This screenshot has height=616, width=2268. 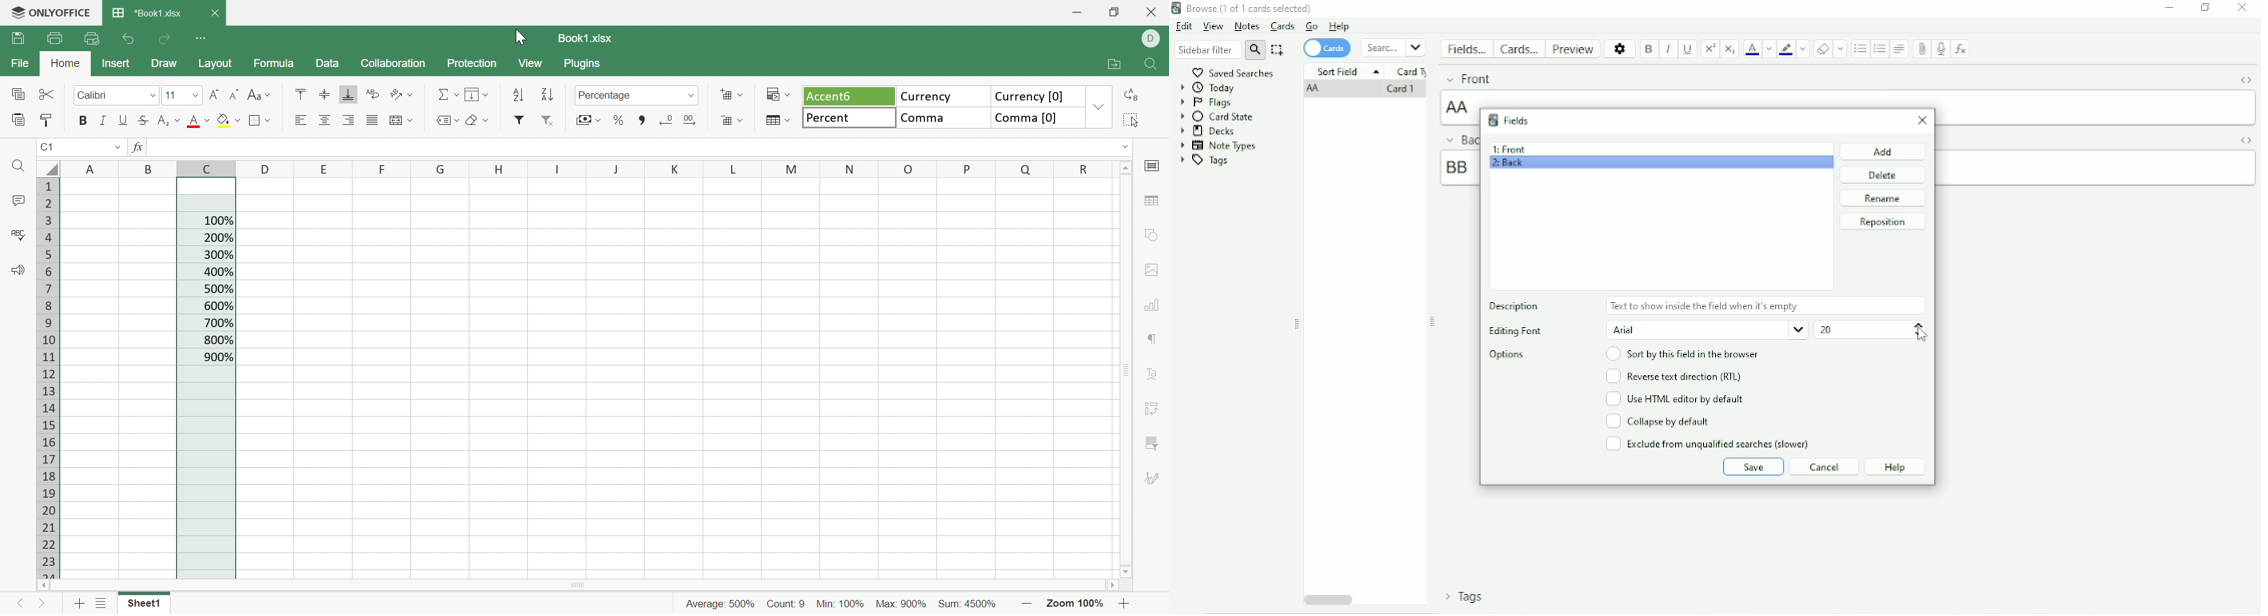 What do you see at coordinates (197, 97) in the screenshot?
I see `Drop Down` at bounding box center [197, 97].